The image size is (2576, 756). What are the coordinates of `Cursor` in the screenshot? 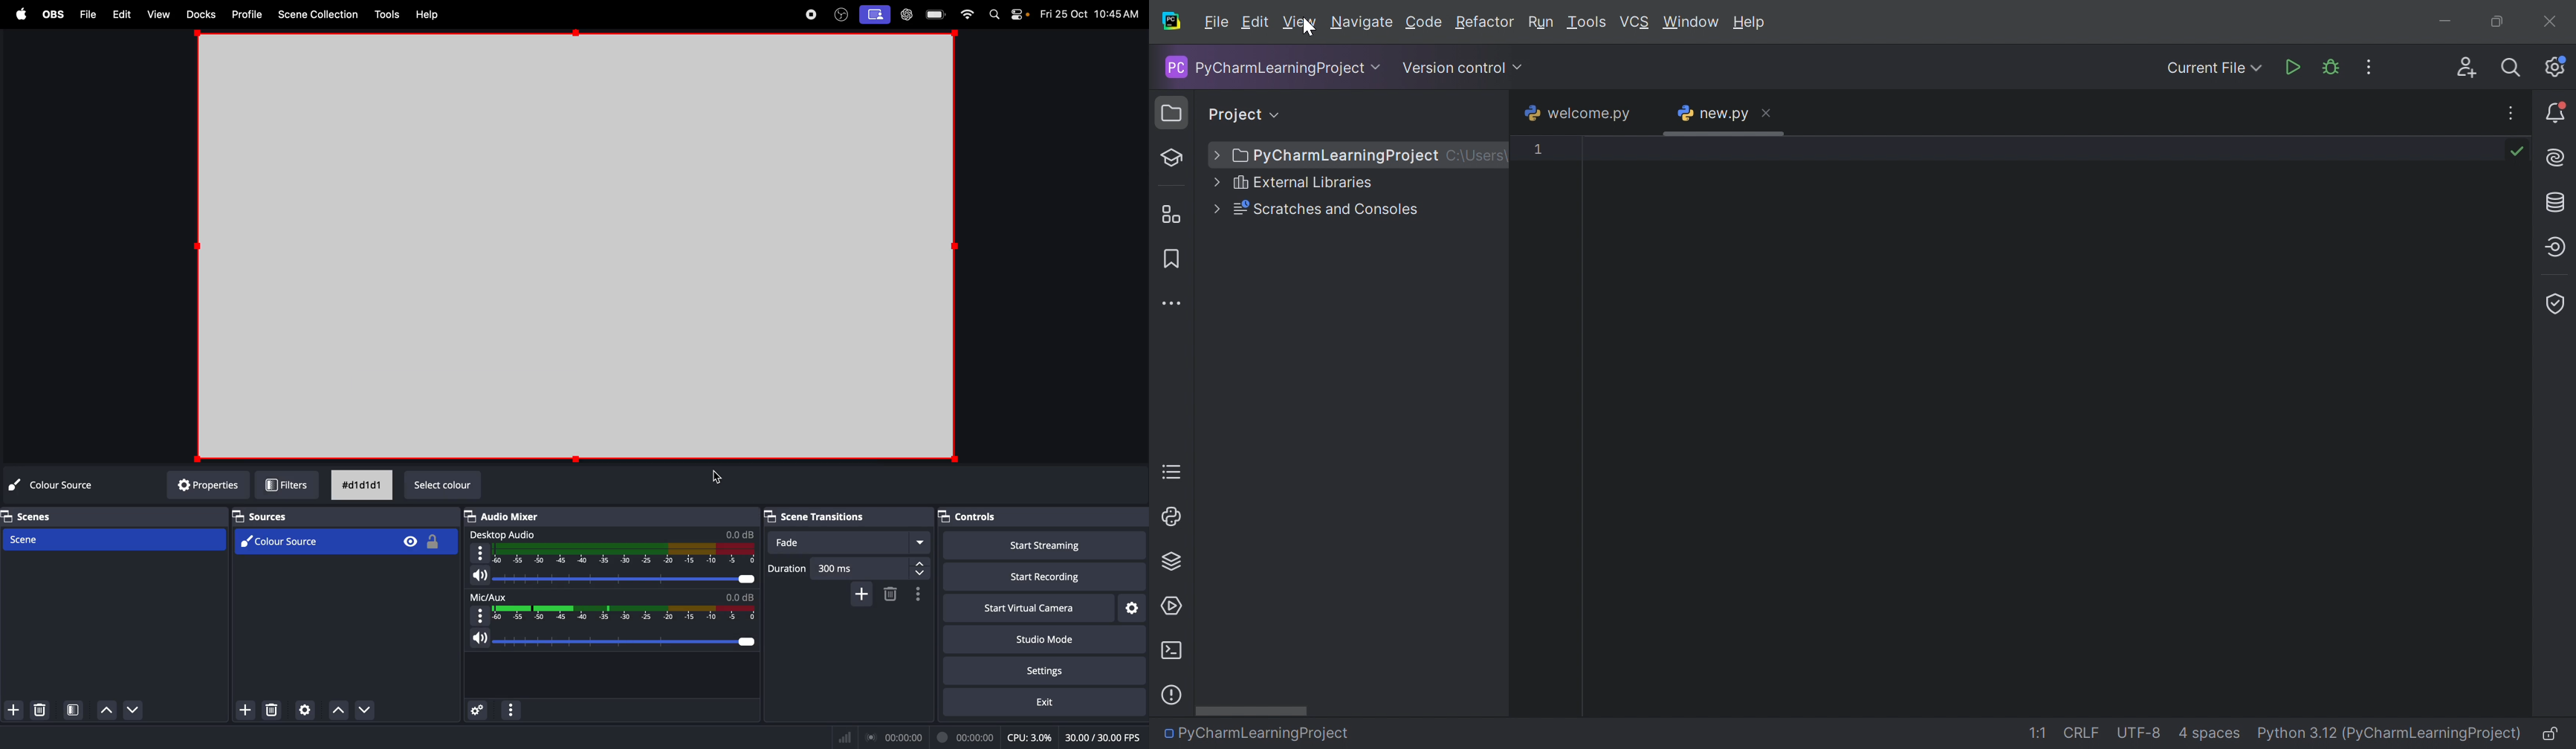 It's located at (717, 476).